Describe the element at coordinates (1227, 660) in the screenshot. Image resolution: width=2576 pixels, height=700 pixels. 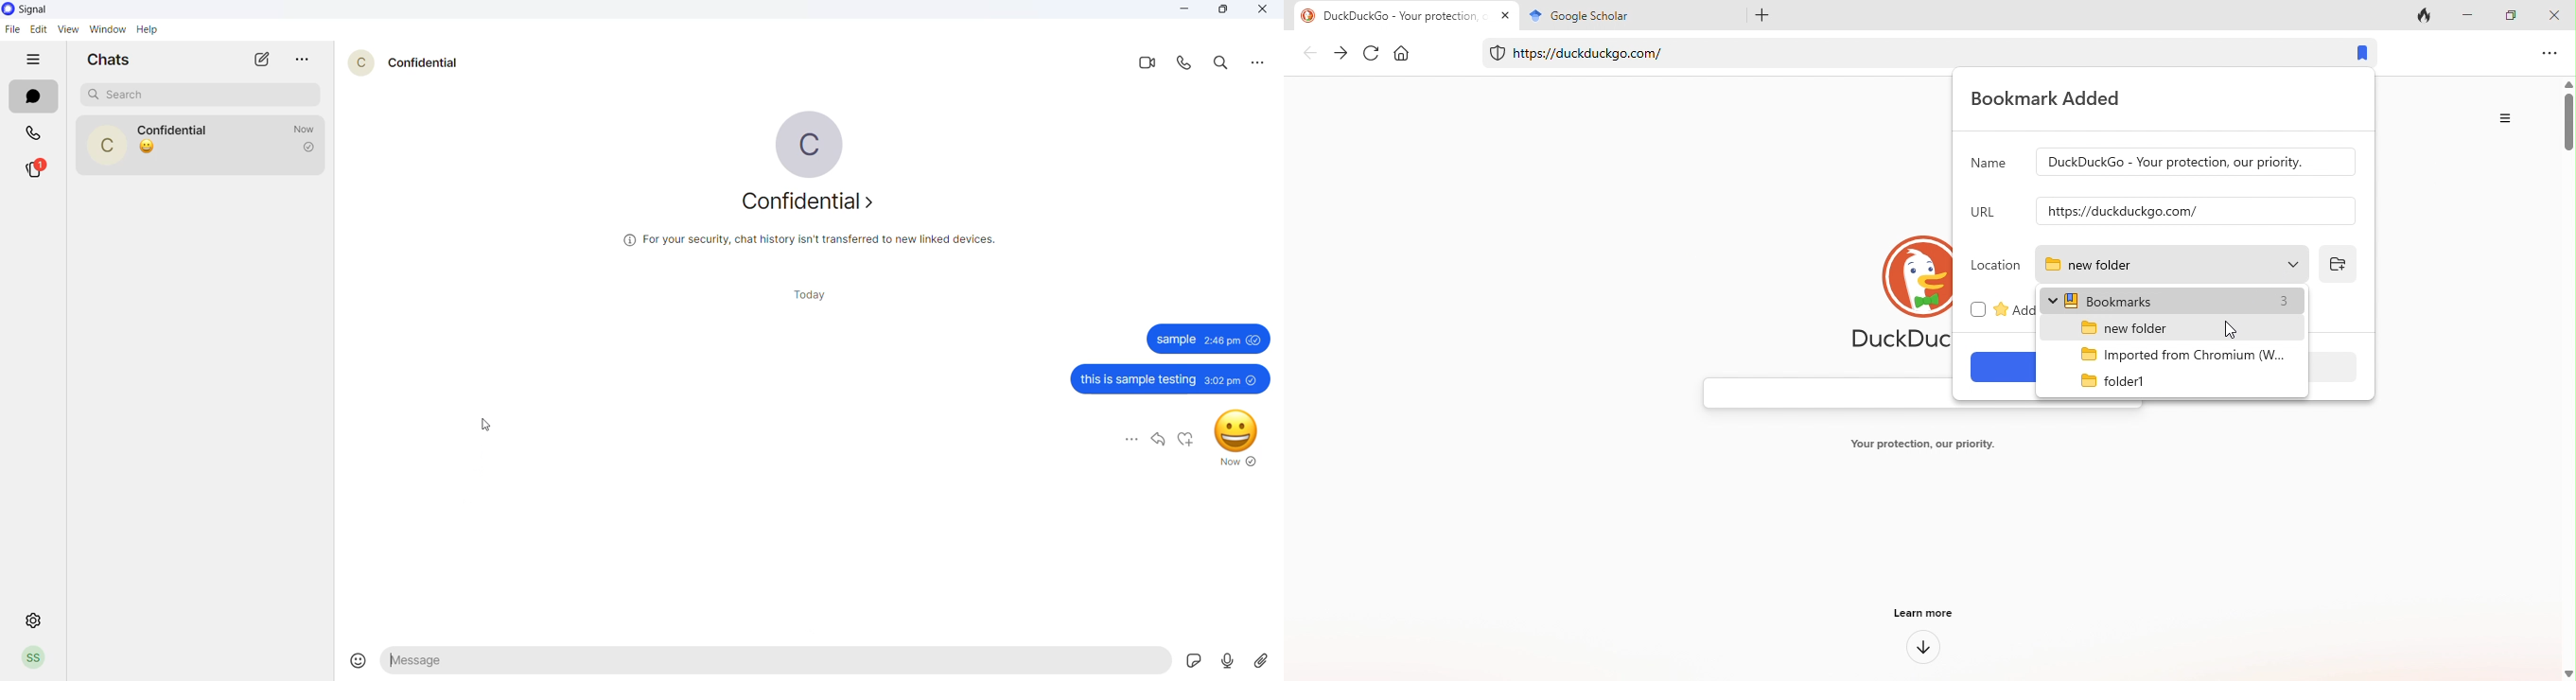
I see `voice note` at that location.